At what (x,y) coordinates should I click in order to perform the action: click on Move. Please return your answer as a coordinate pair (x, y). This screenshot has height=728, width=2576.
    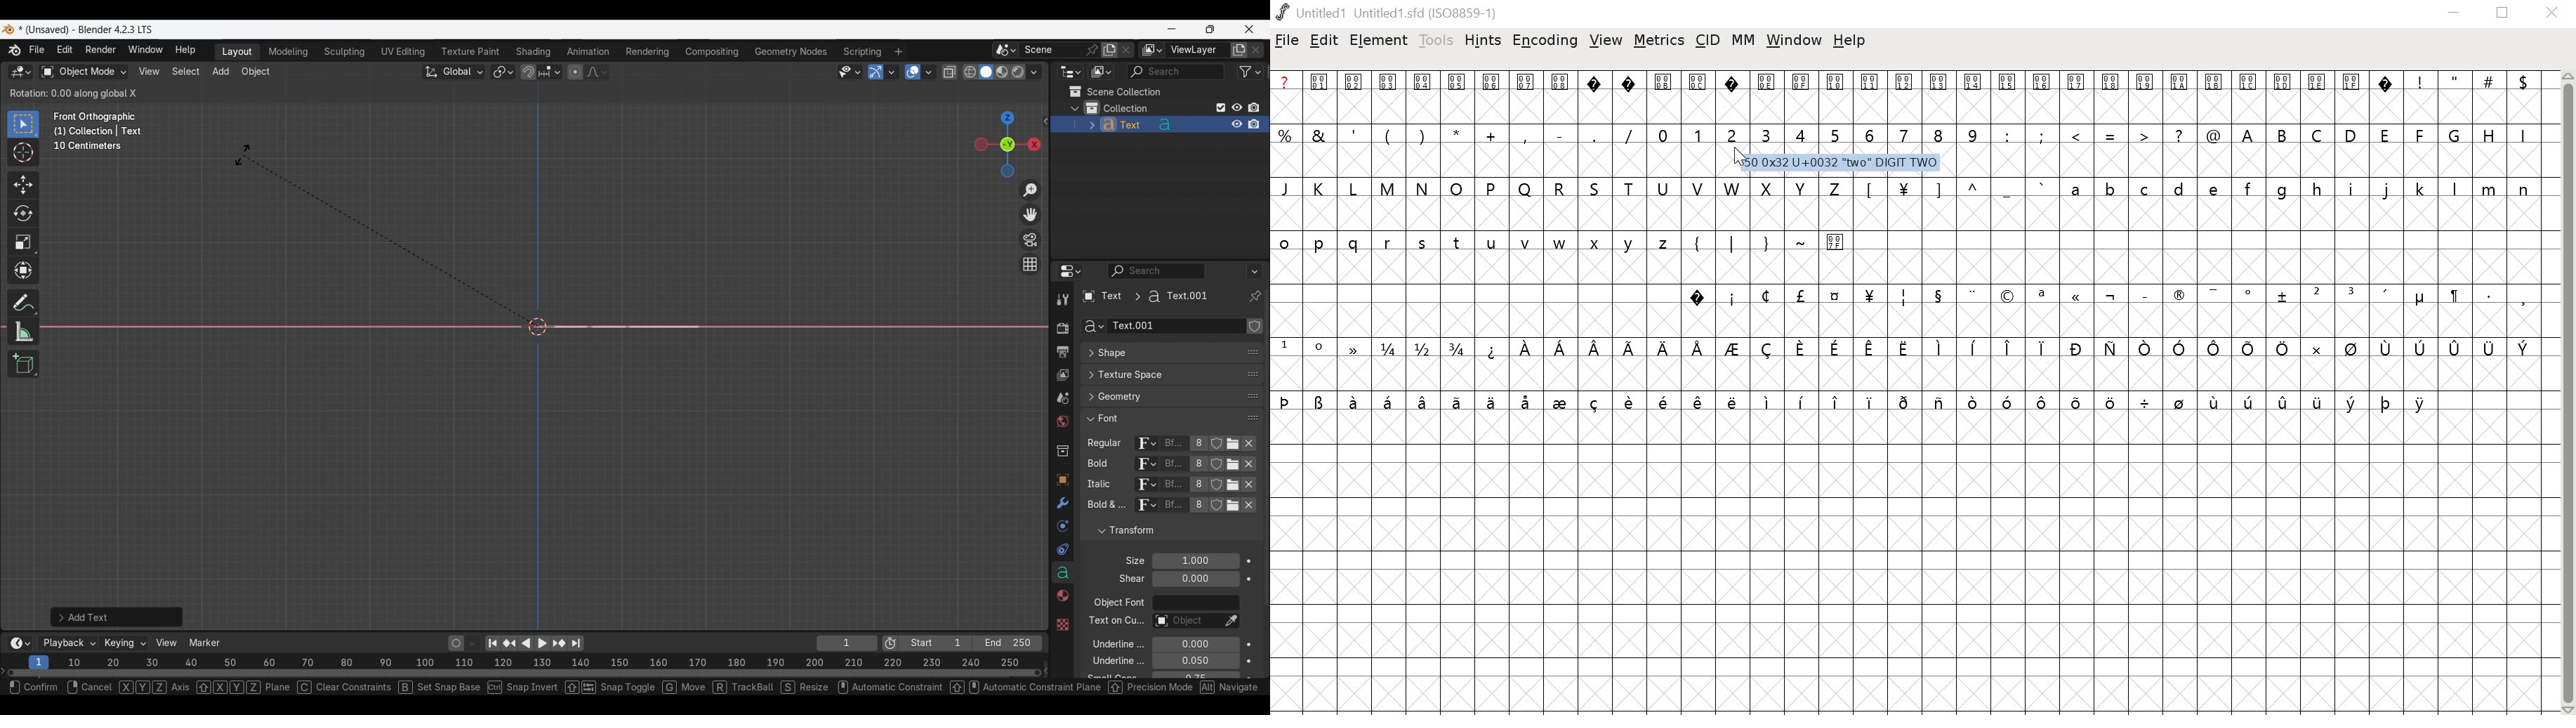
    Looking at the image, I should click on (24, 185).